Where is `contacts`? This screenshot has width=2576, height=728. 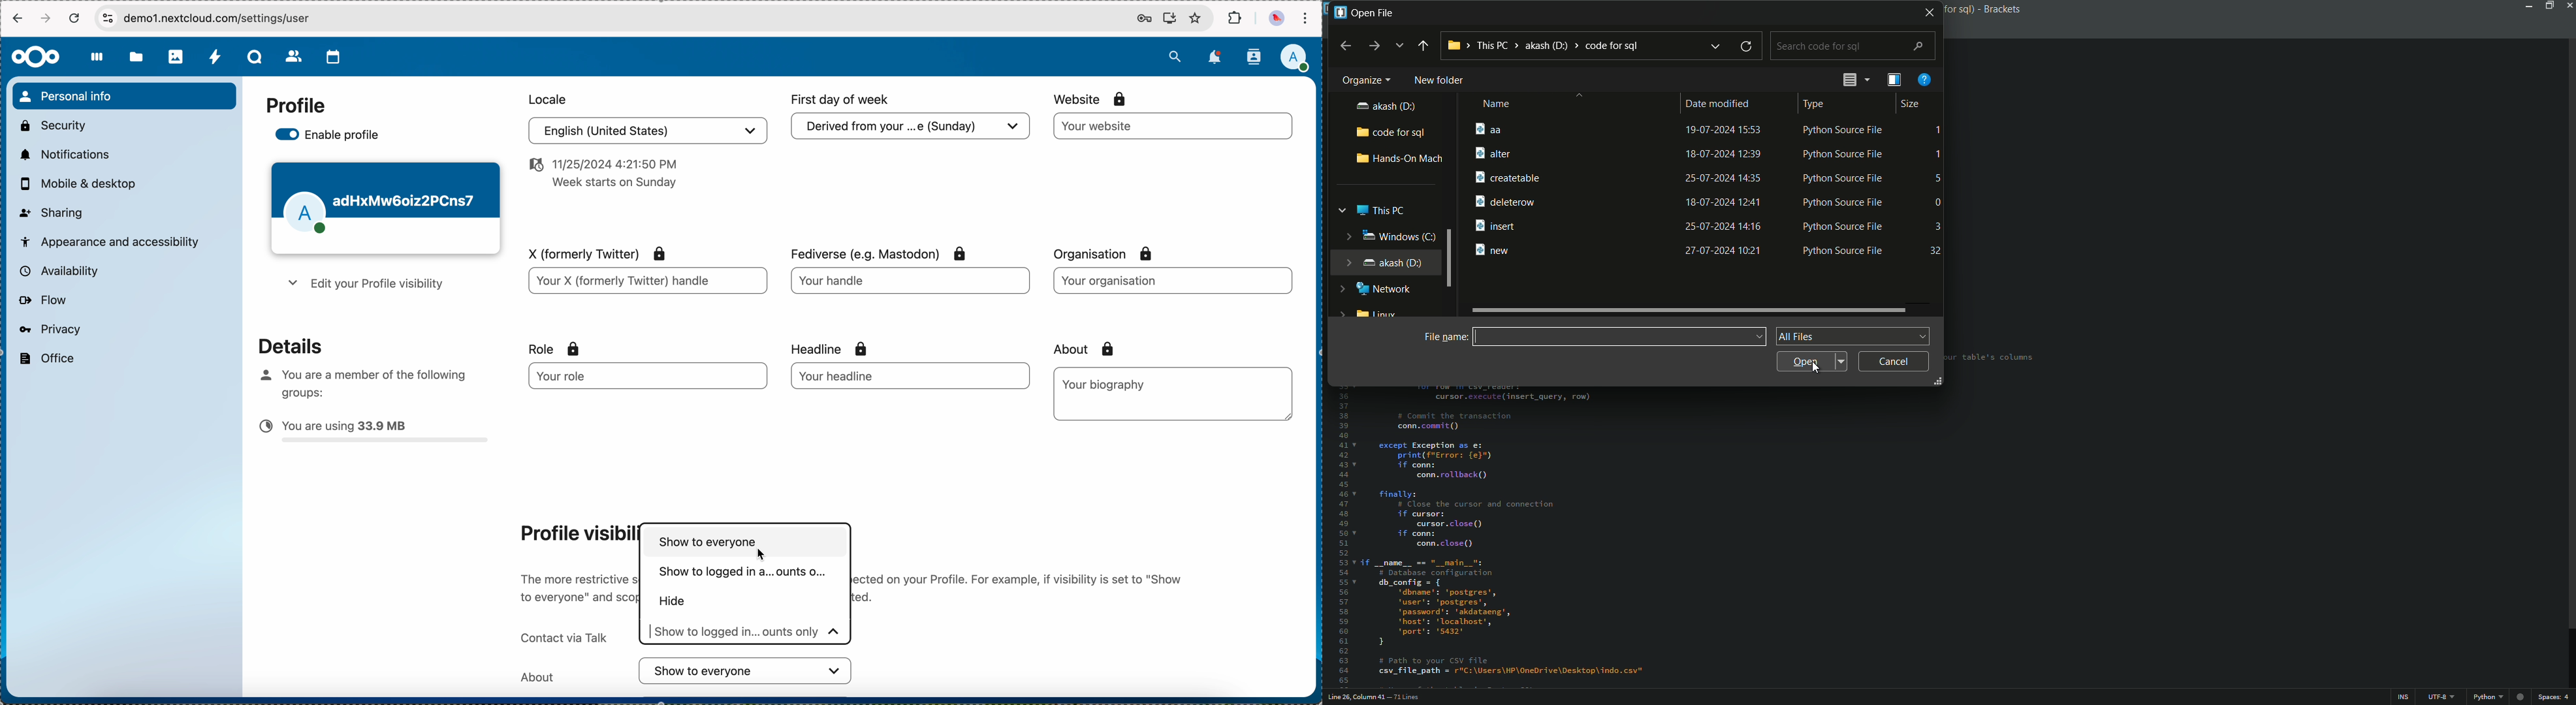
contacts is located at coordinates (1253, 57).